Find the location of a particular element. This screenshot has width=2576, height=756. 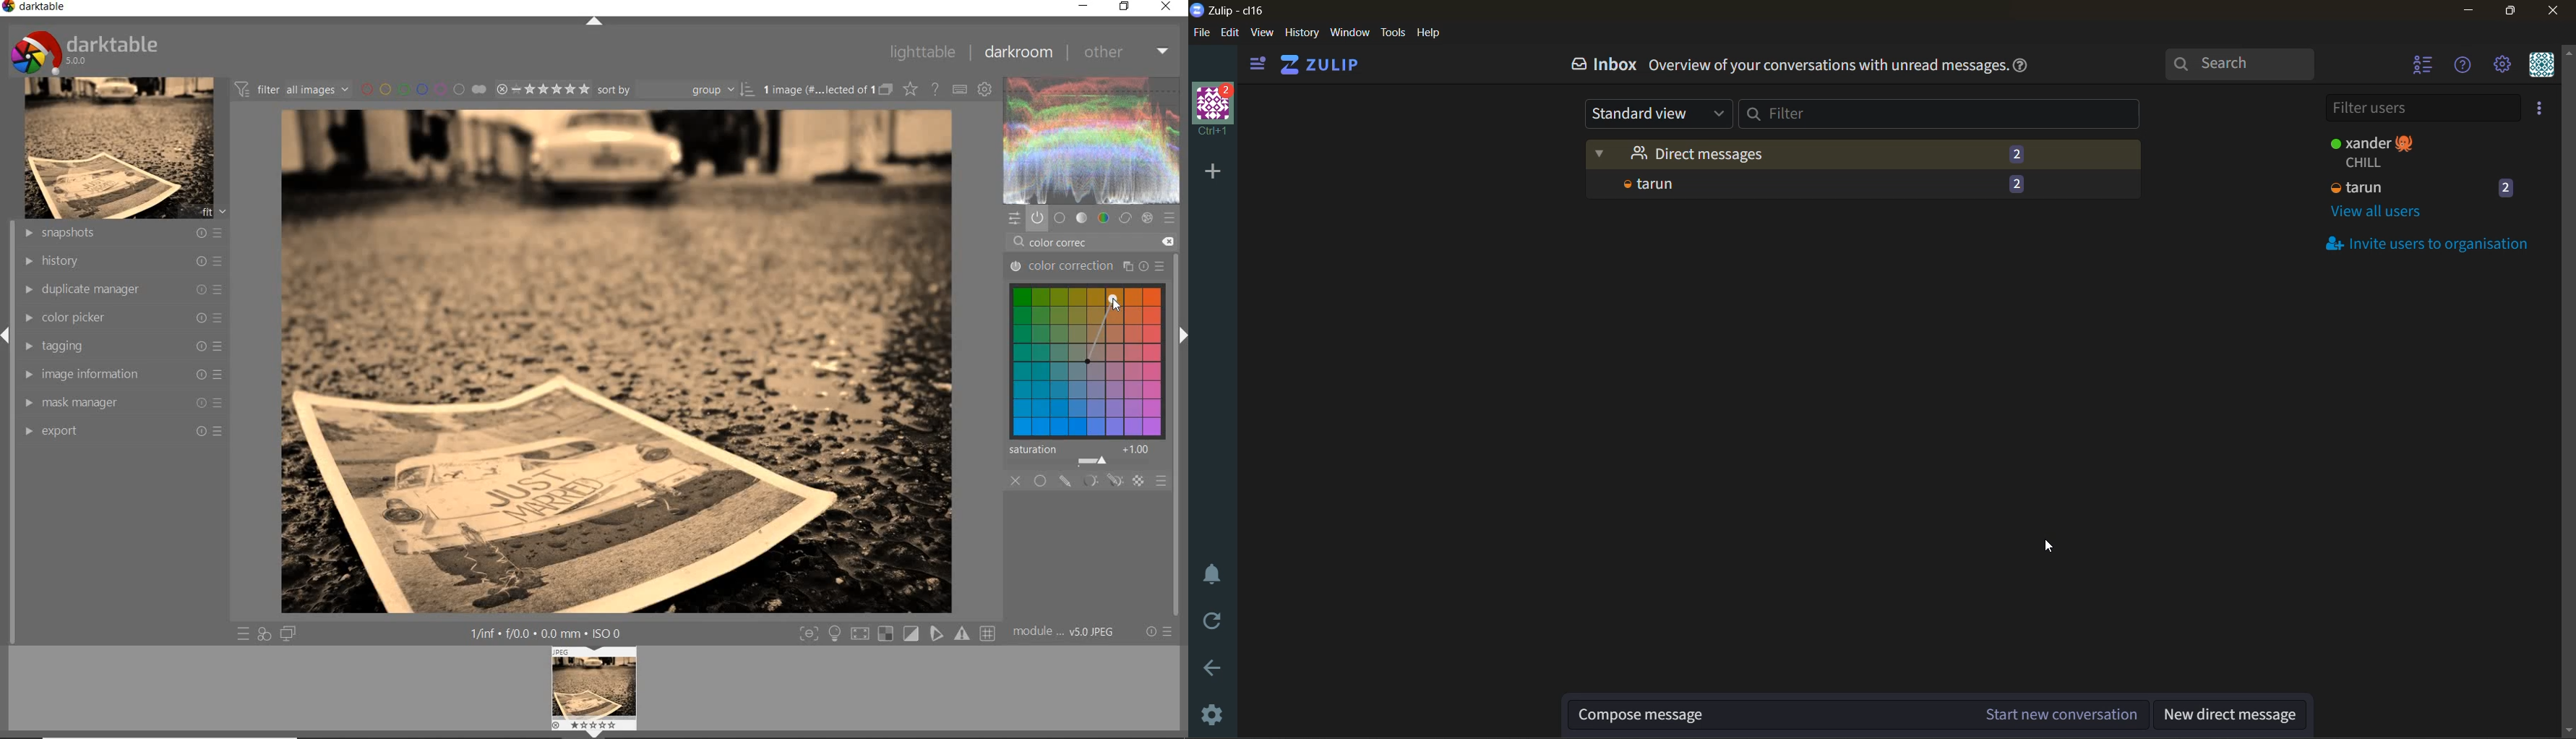

enable do not disturb is located at coordinates (1210, 580).